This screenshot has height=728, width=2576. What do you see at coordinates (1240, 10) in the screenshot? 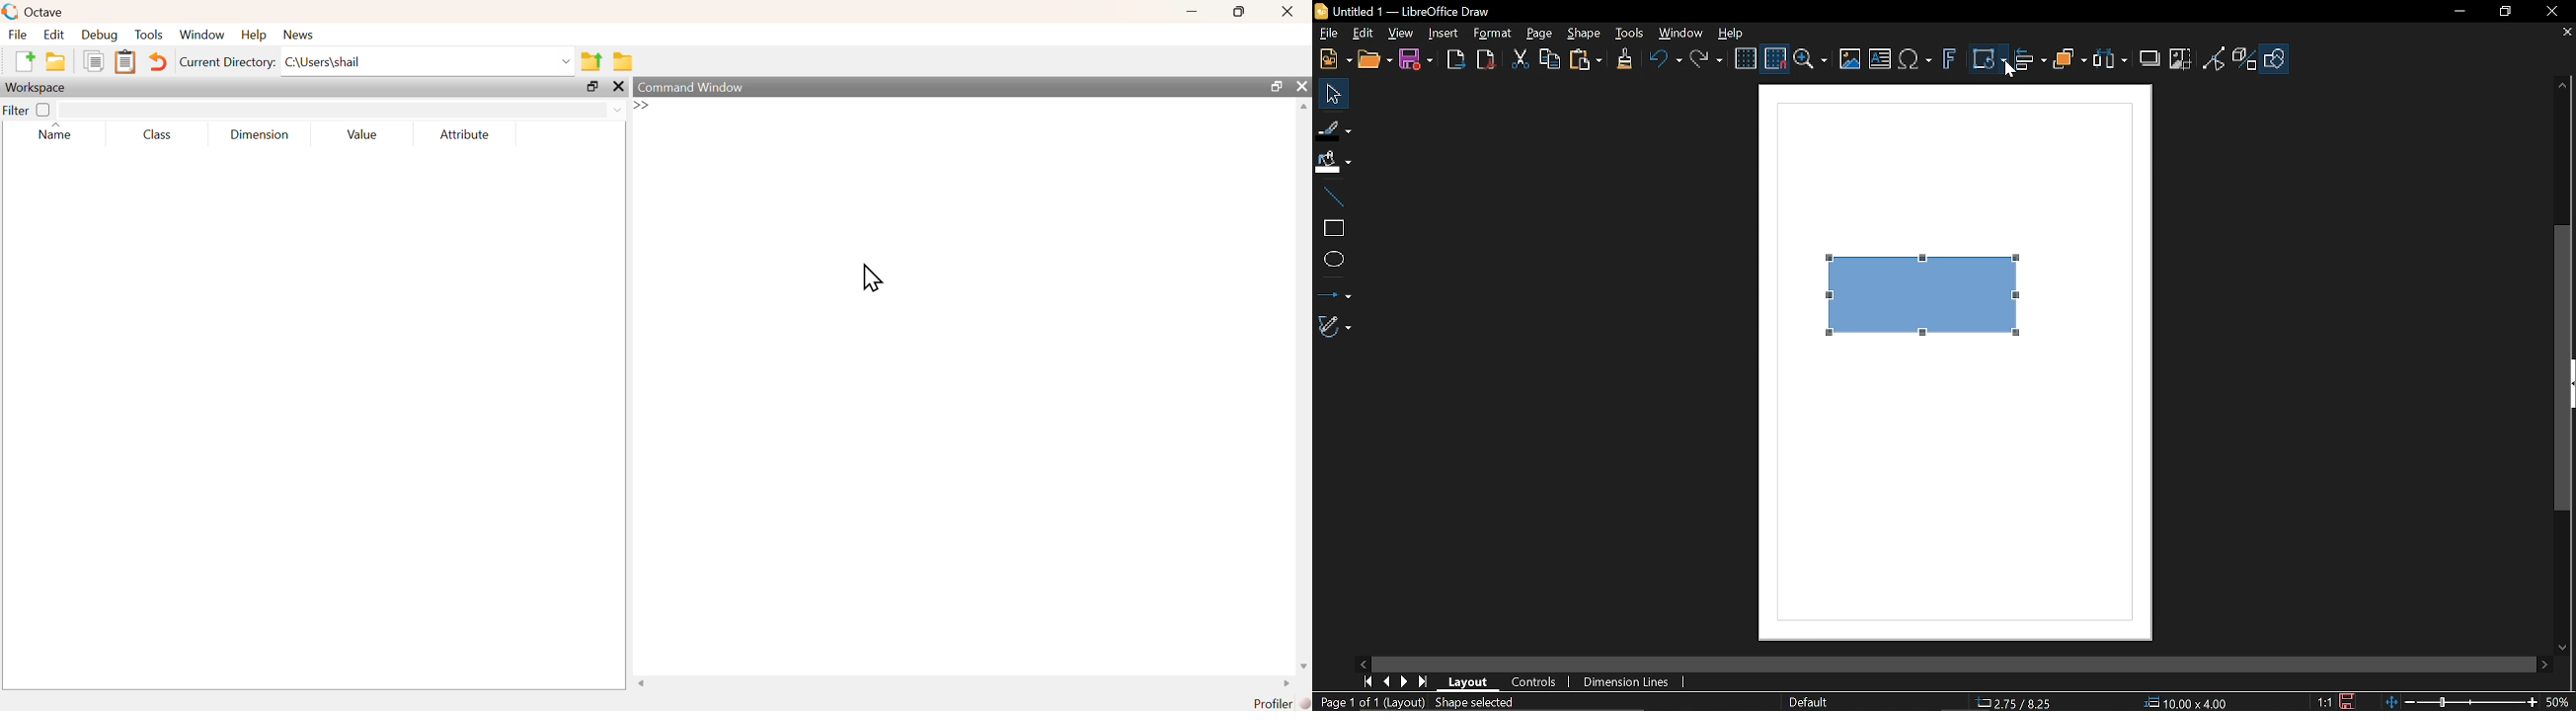
I see `maximize` at bounding box center [1240, 10].